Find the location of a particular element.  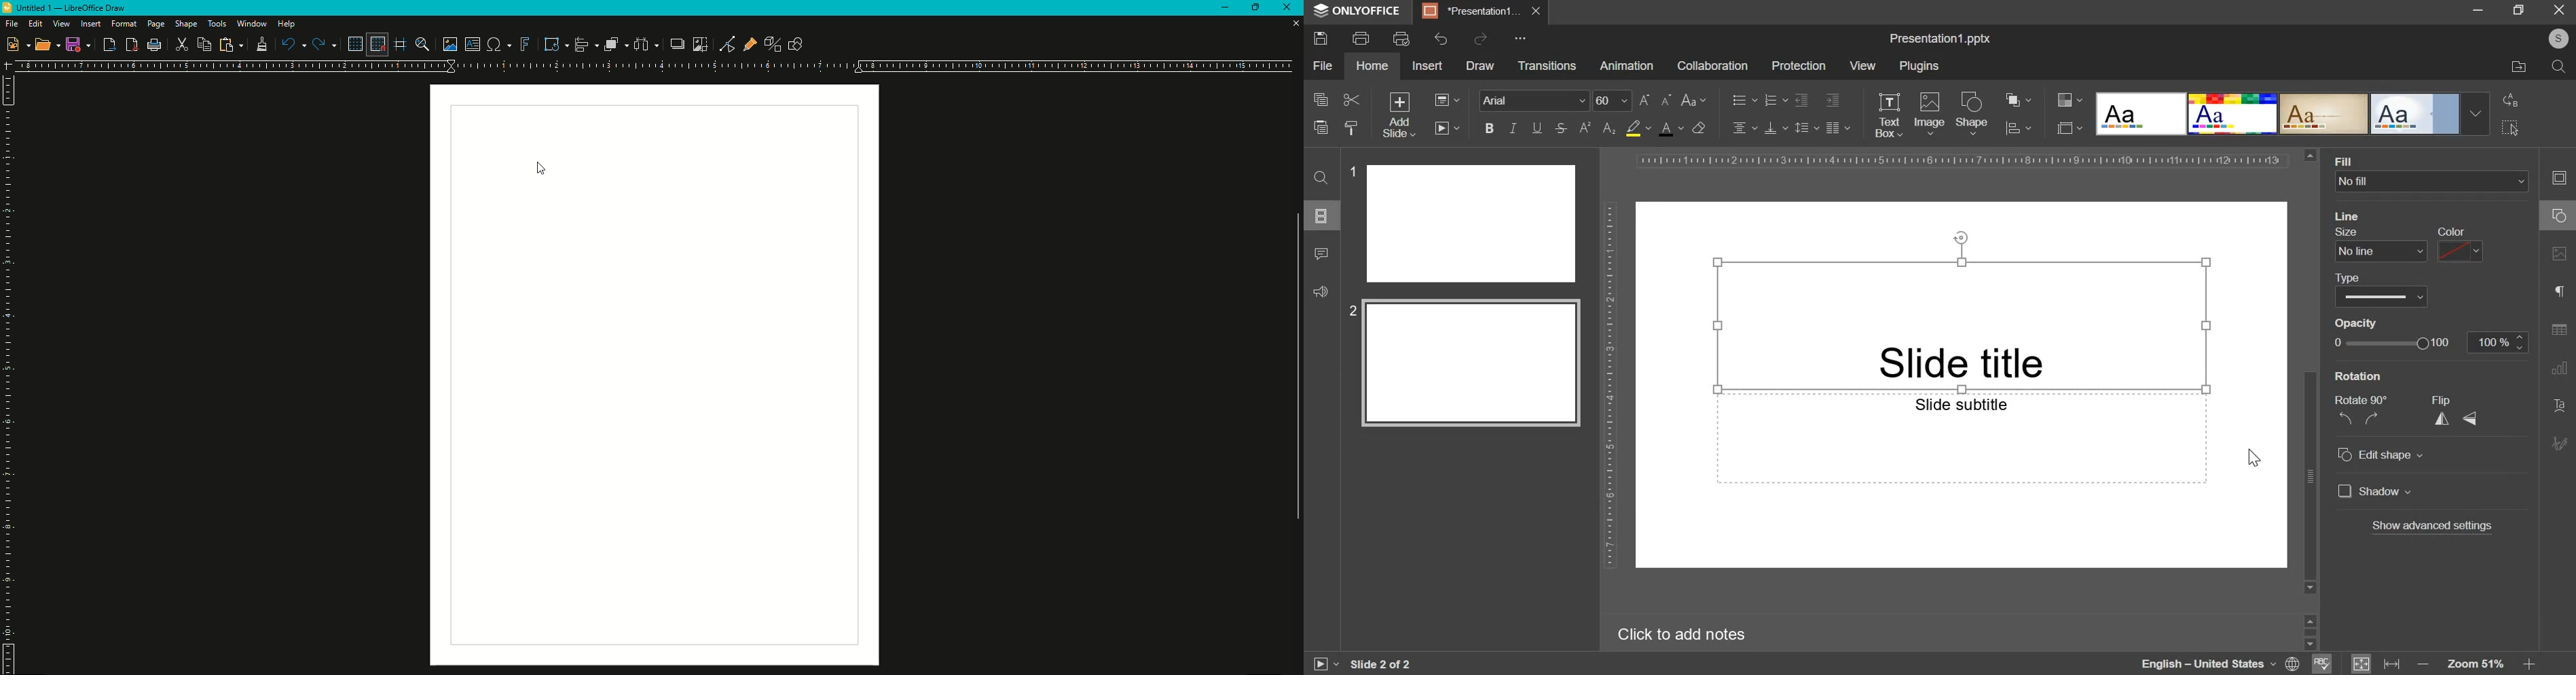

Minimize is located at coordinates (1223, 8).